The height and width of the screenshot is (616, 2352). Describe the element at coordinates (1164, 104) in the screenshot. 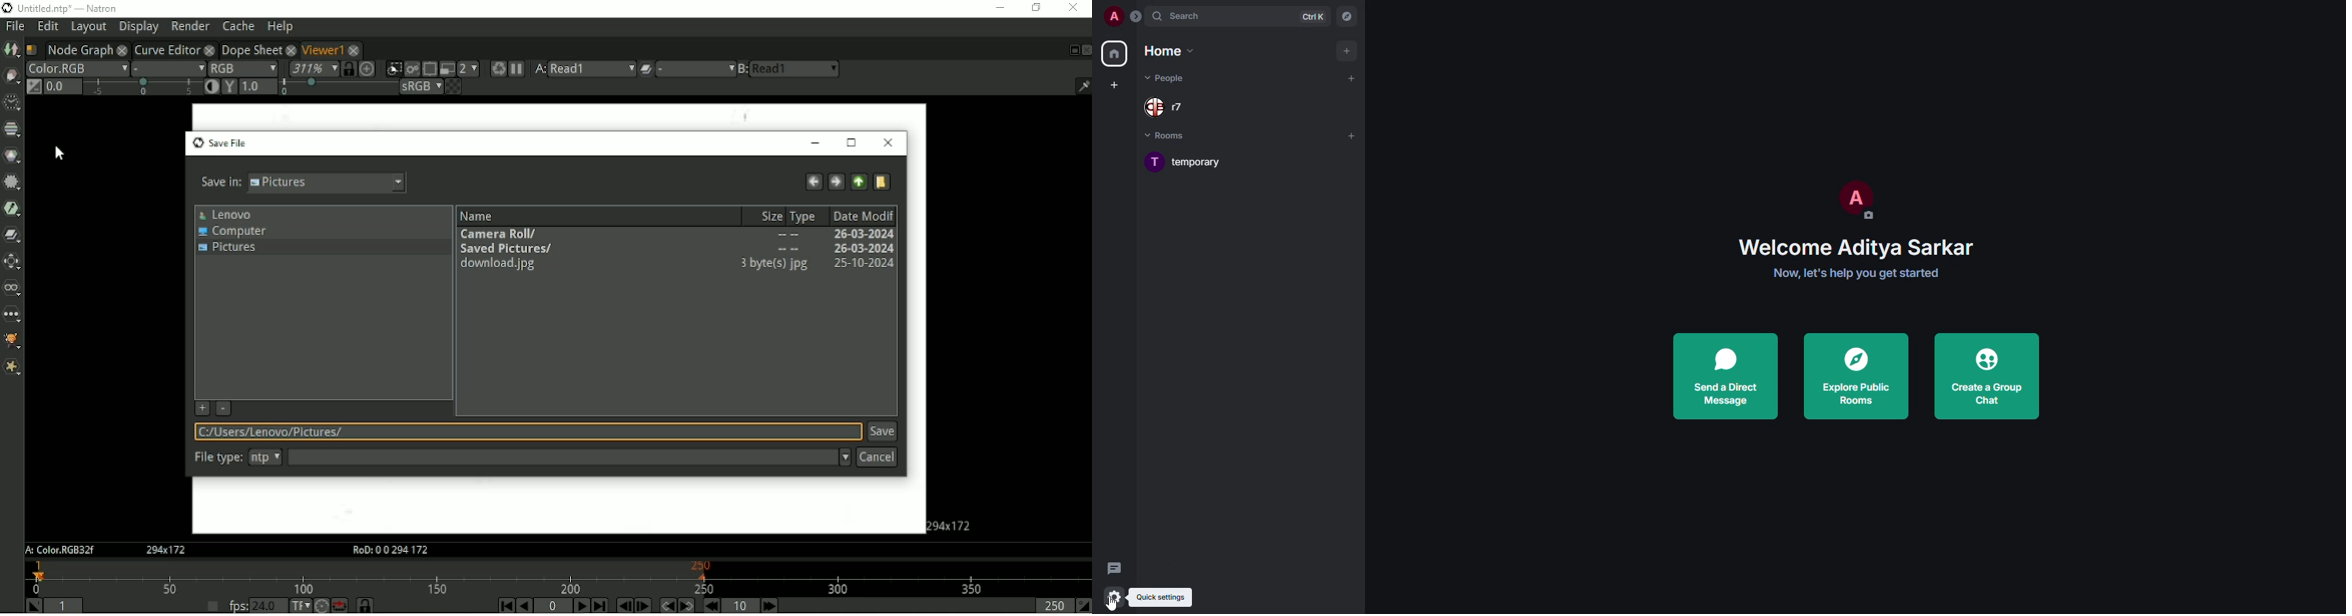

I see `r7` at that location.